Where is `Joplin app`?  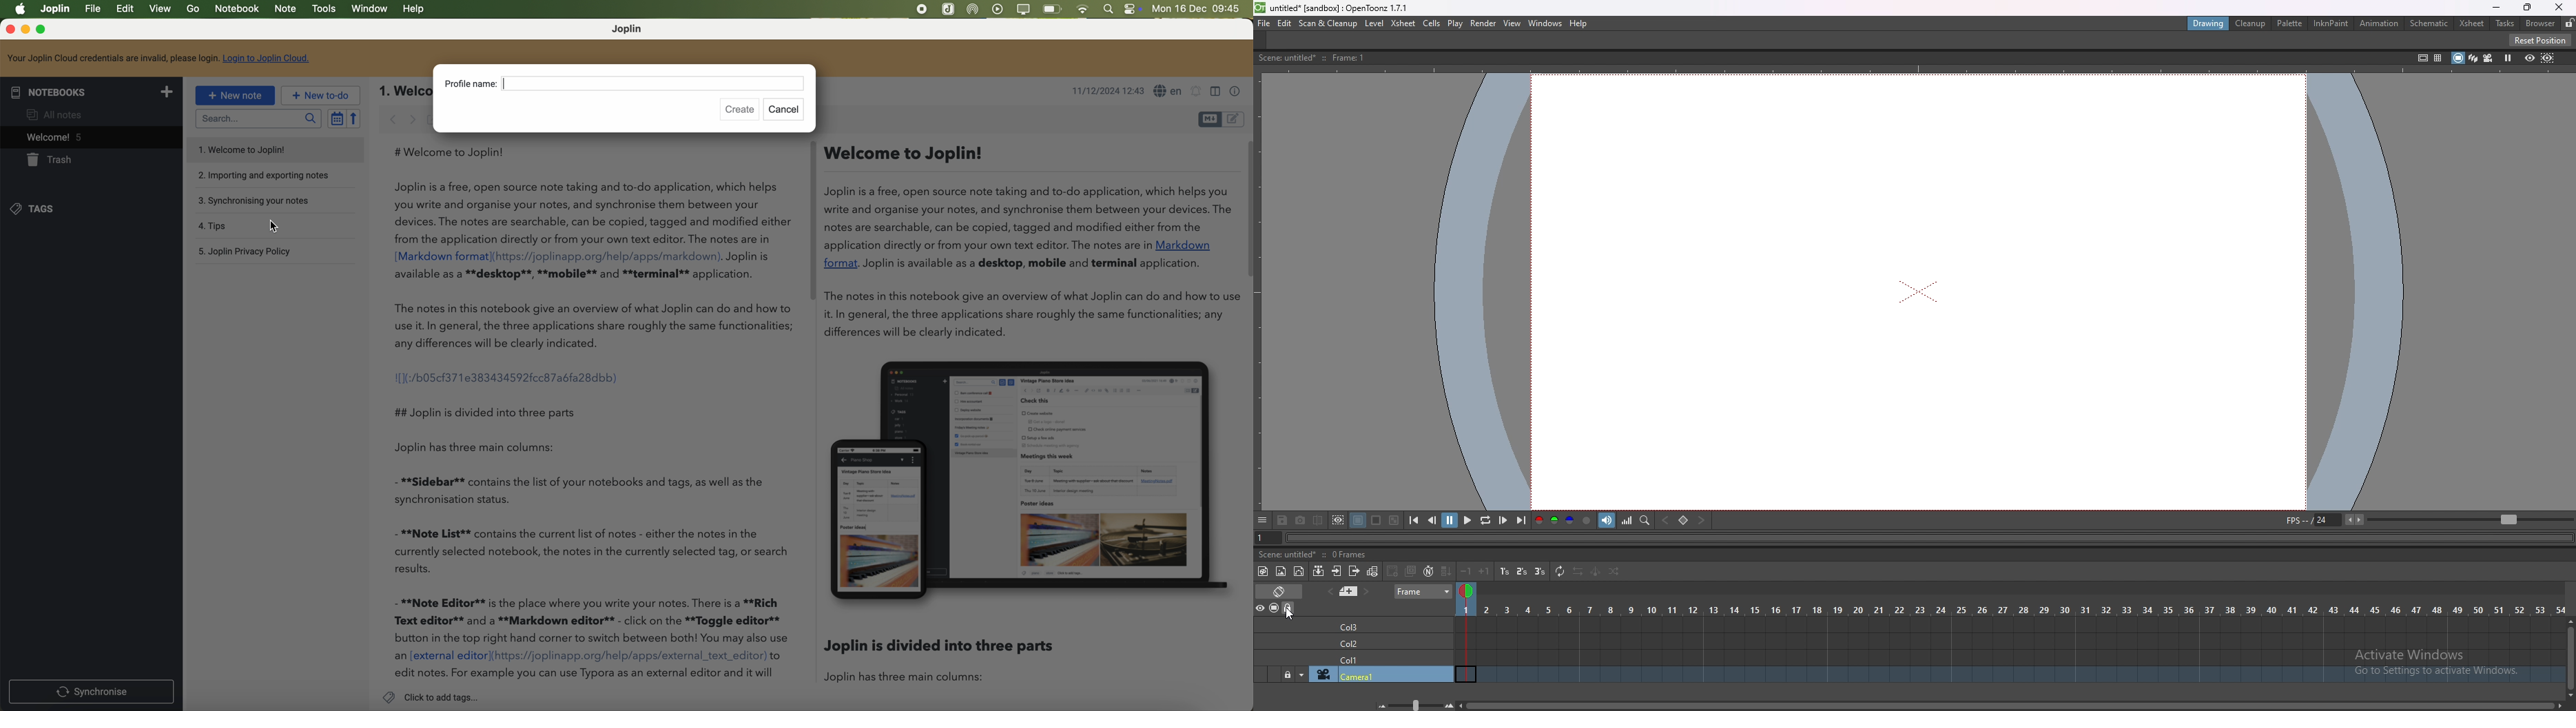
Joplin app is located at coordinates (949, 10).